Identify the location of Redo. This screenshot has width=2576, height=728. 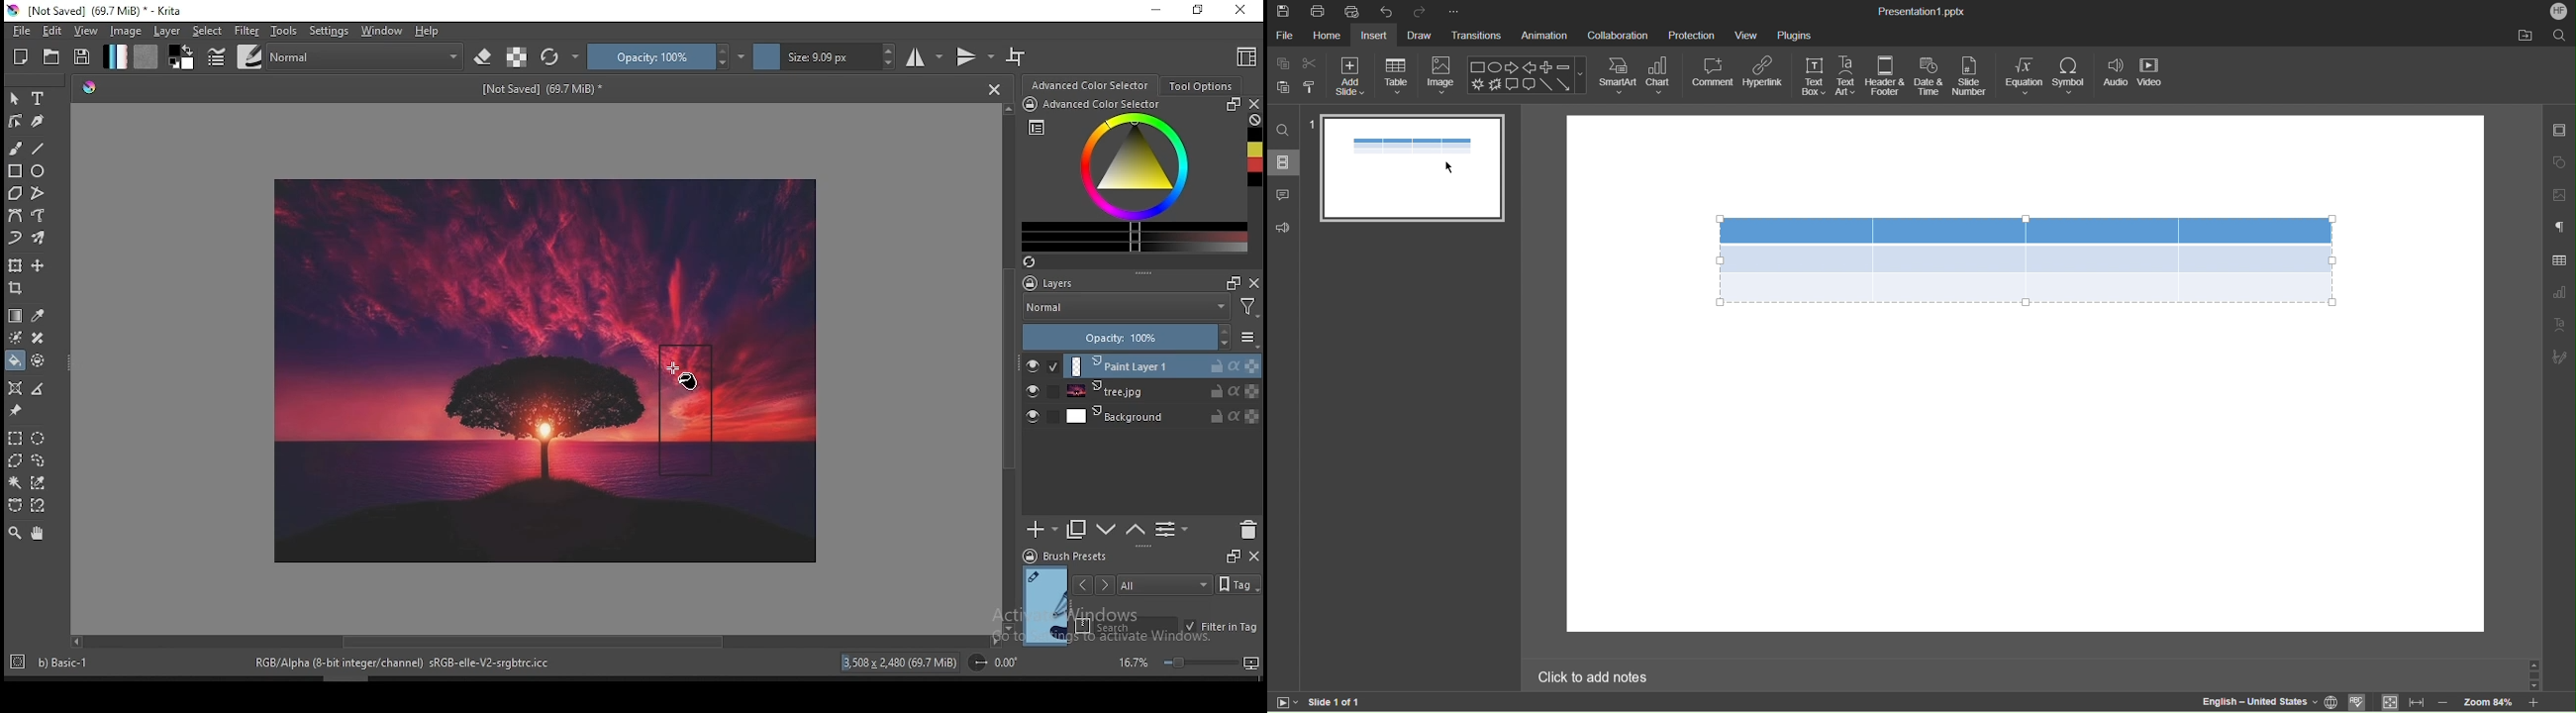
(1424, 12).